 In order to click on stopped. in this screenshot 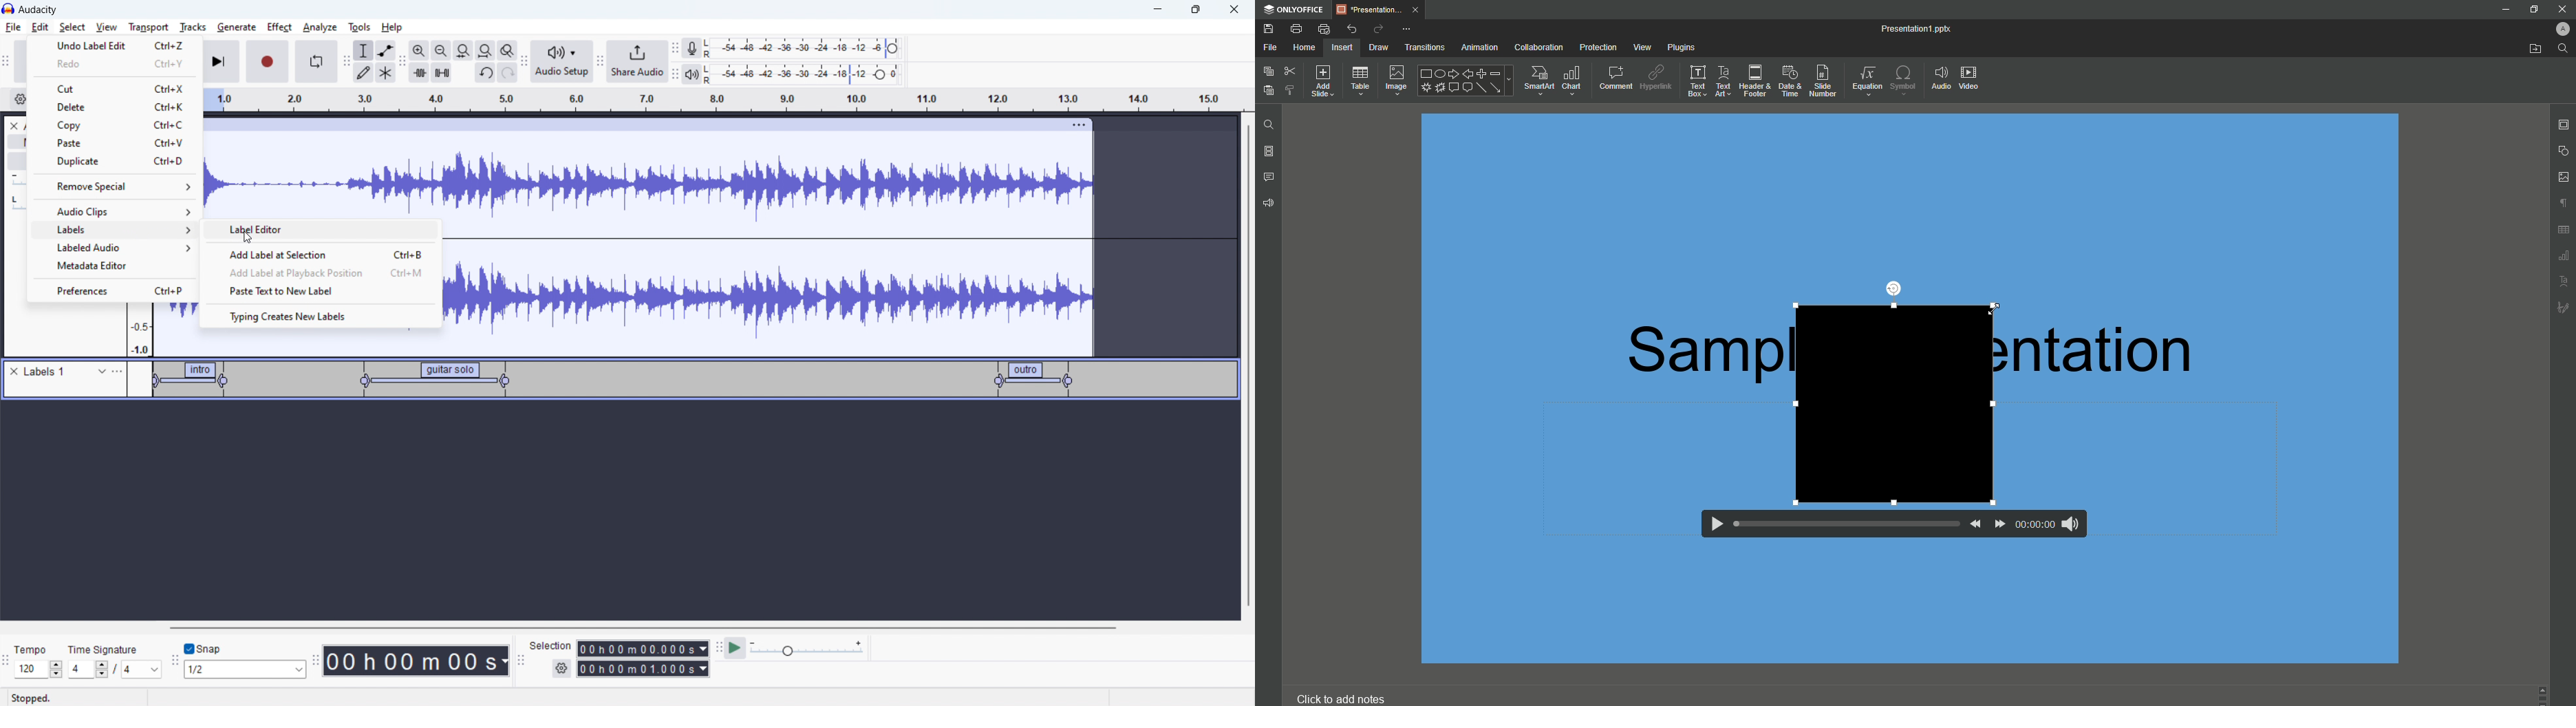, I will do `click(39, 697)`.